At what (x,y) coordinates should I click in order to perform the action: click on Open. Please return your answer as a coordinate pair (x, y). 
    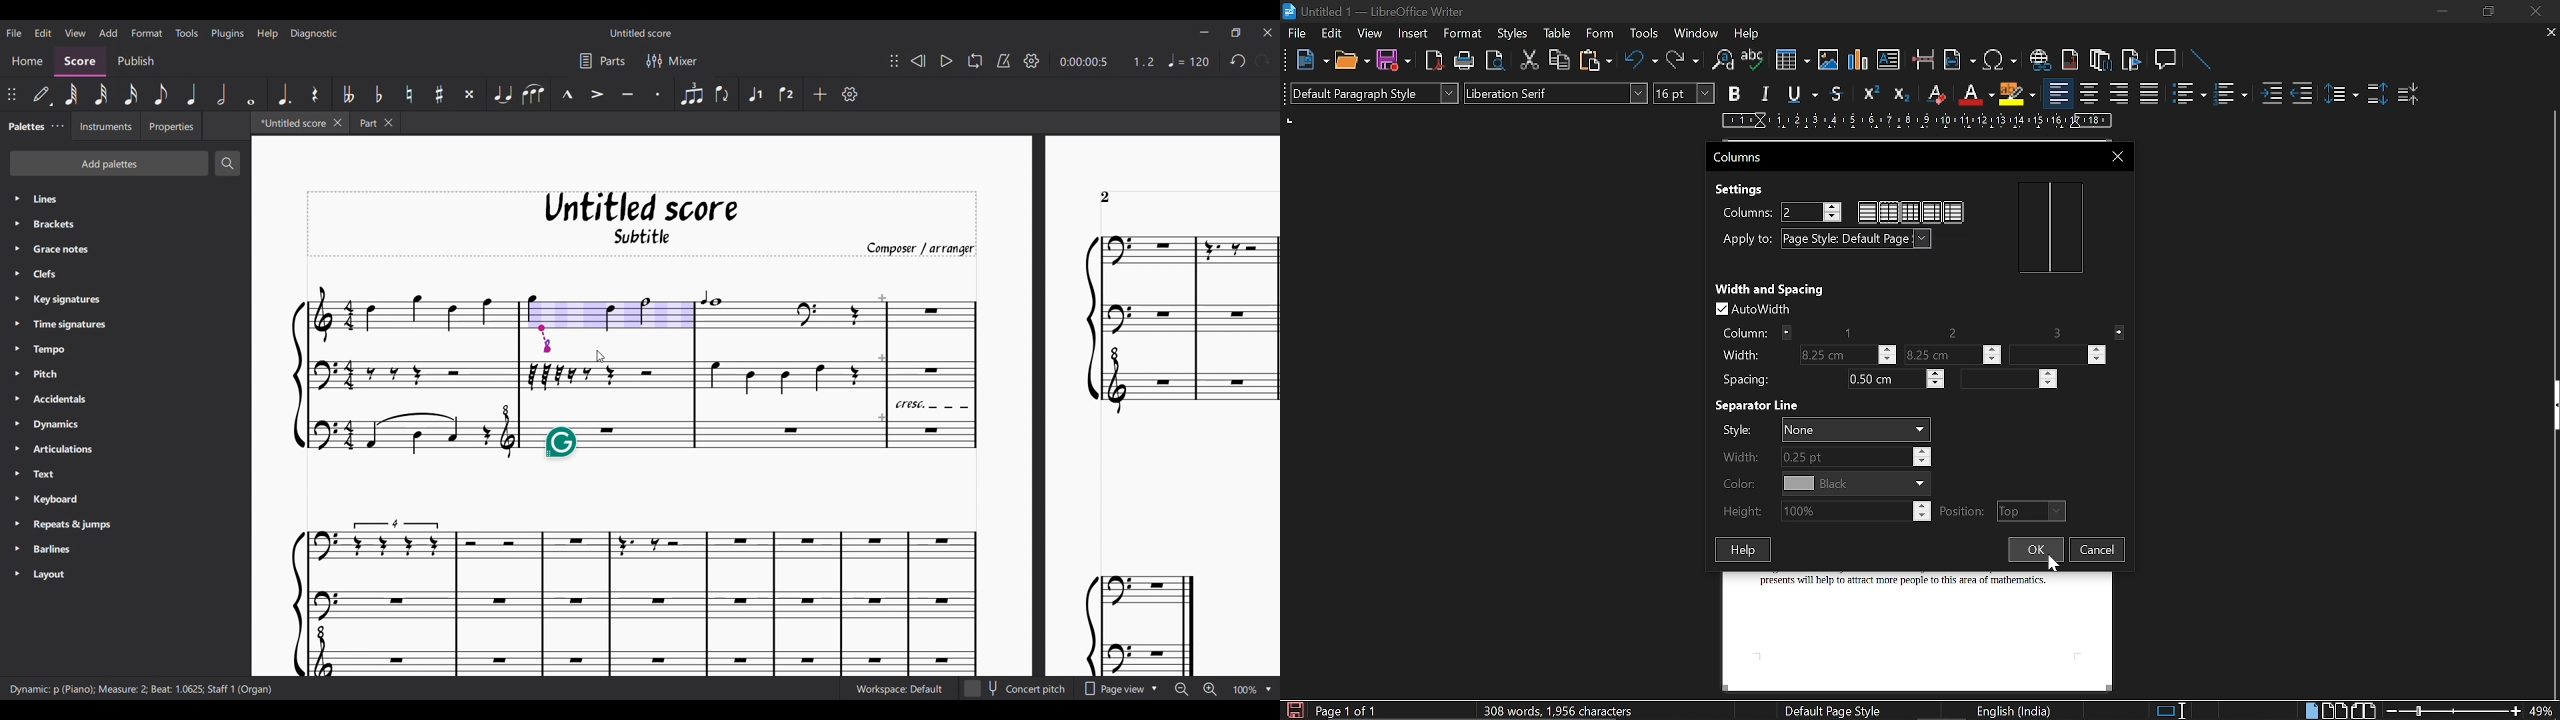
    Looking at the image, I should click on (1352, 62).